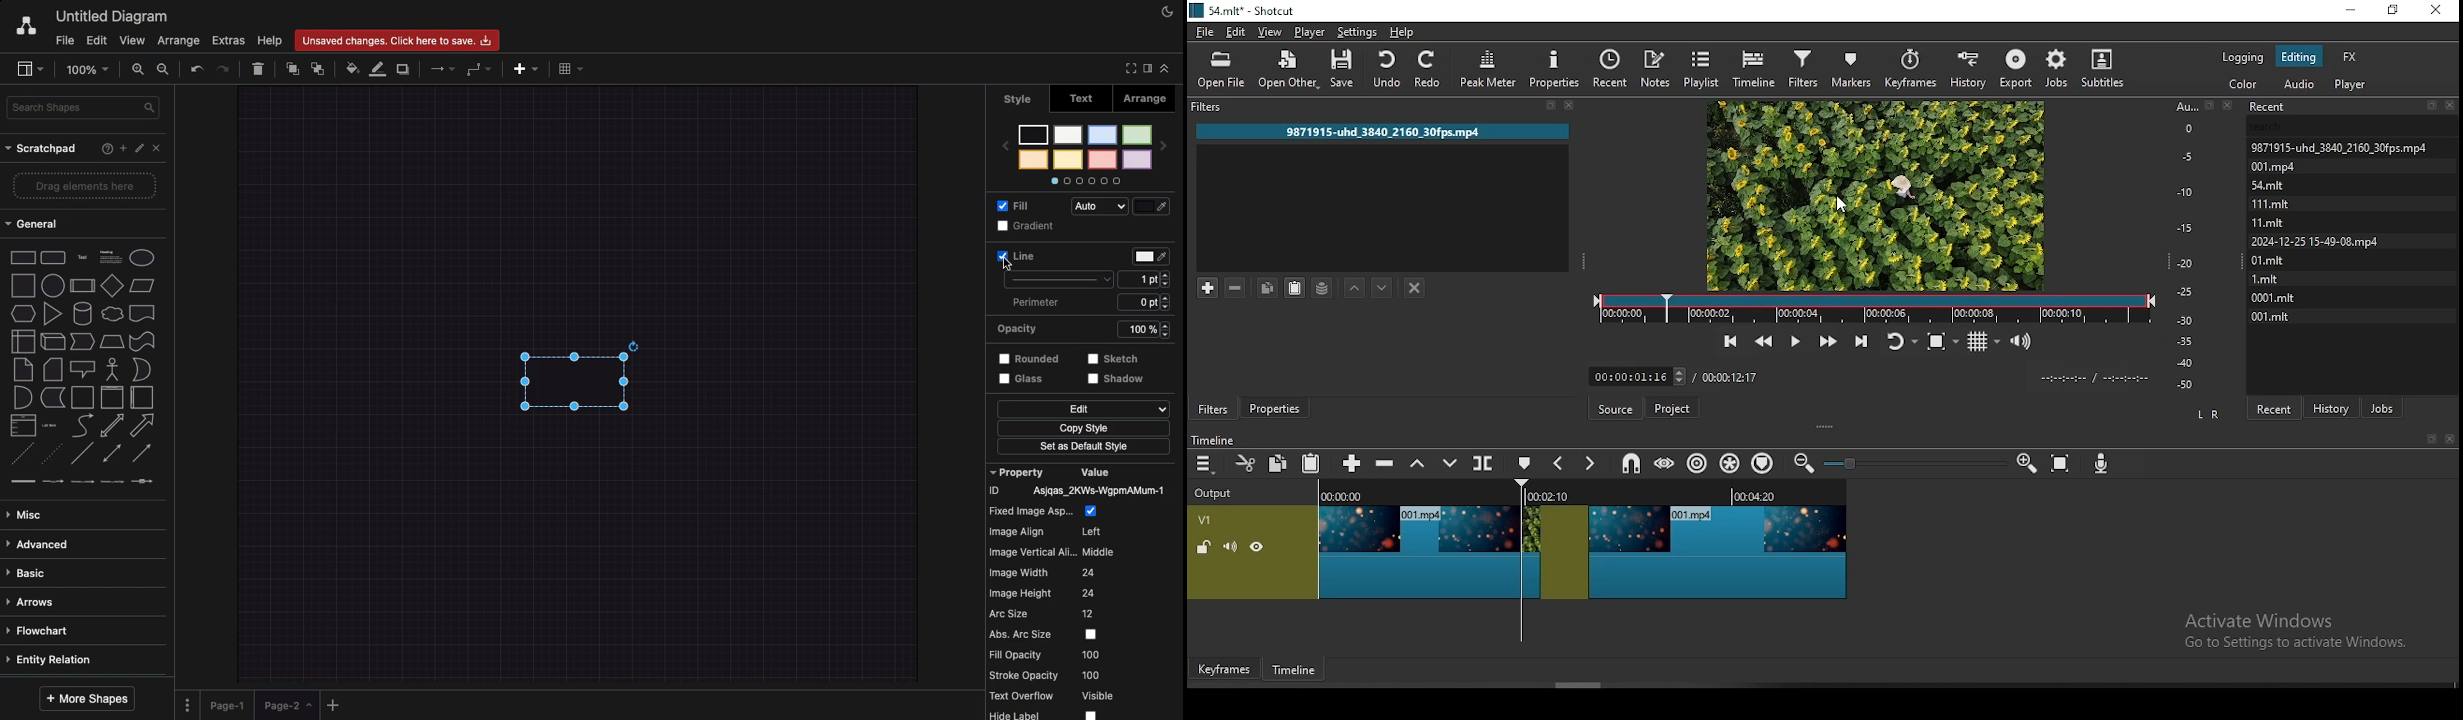  I want to click on total time, so click(1730, 377).